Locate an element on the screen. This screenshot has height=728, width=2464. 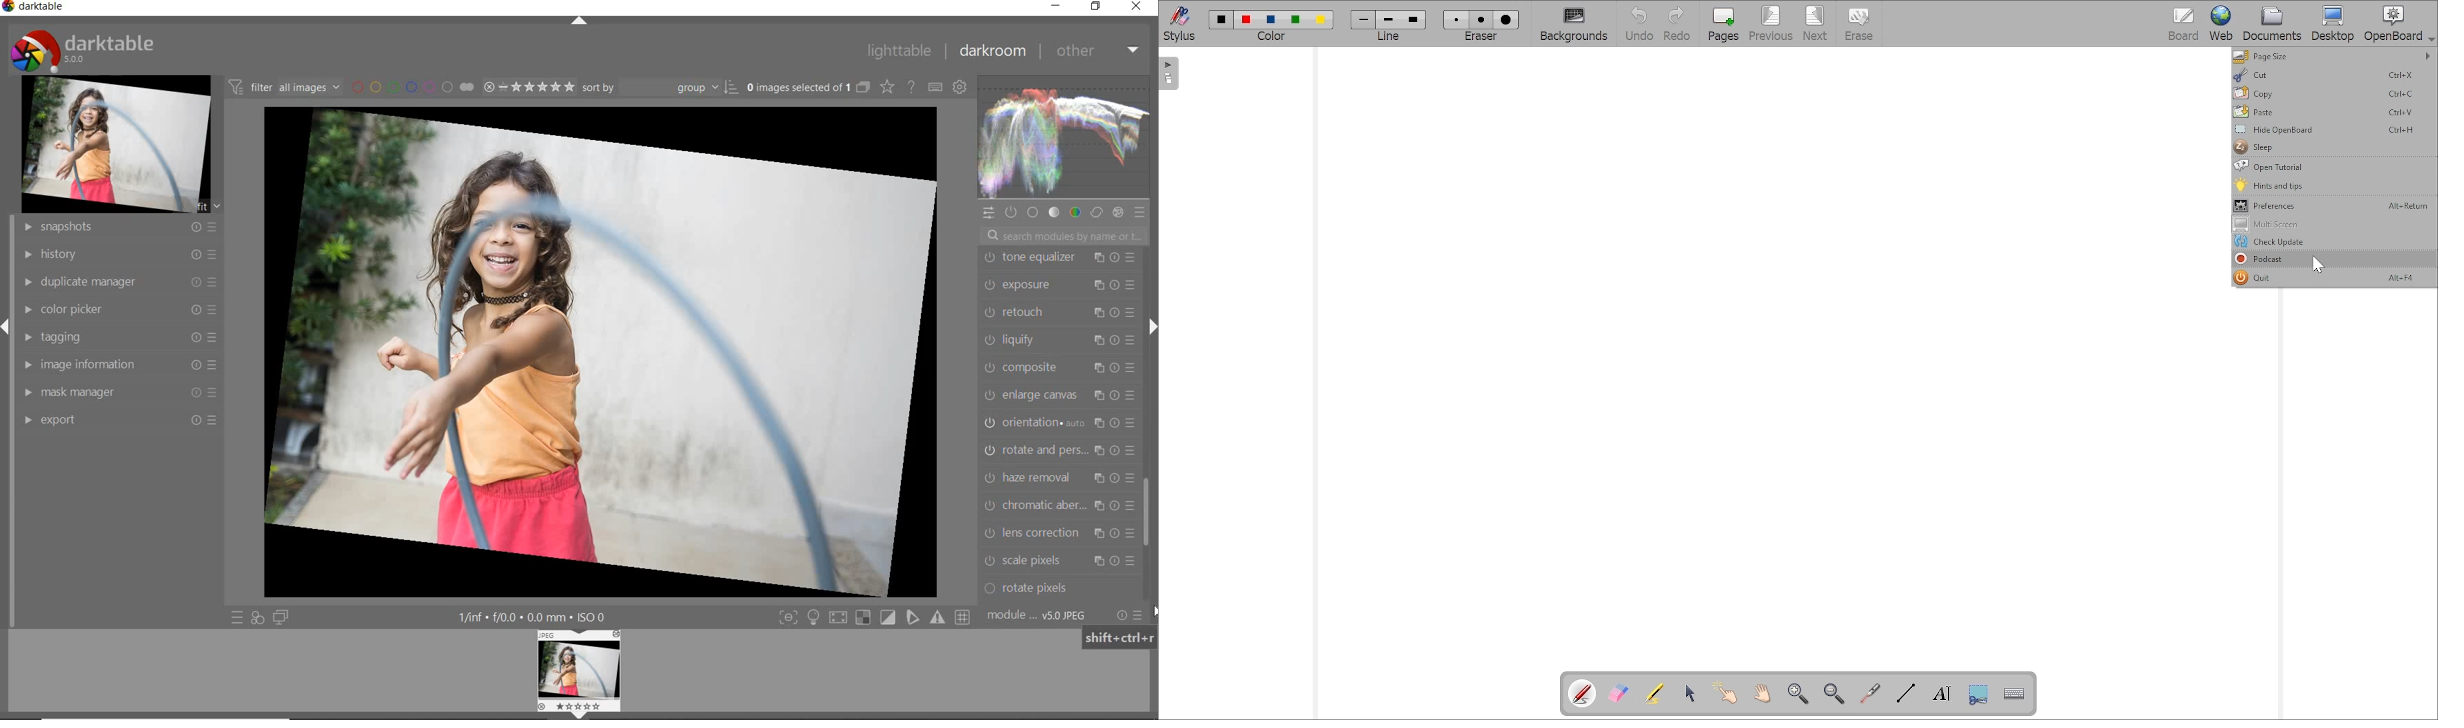
quick access for applying of your style is located at coordinates (257, 617).